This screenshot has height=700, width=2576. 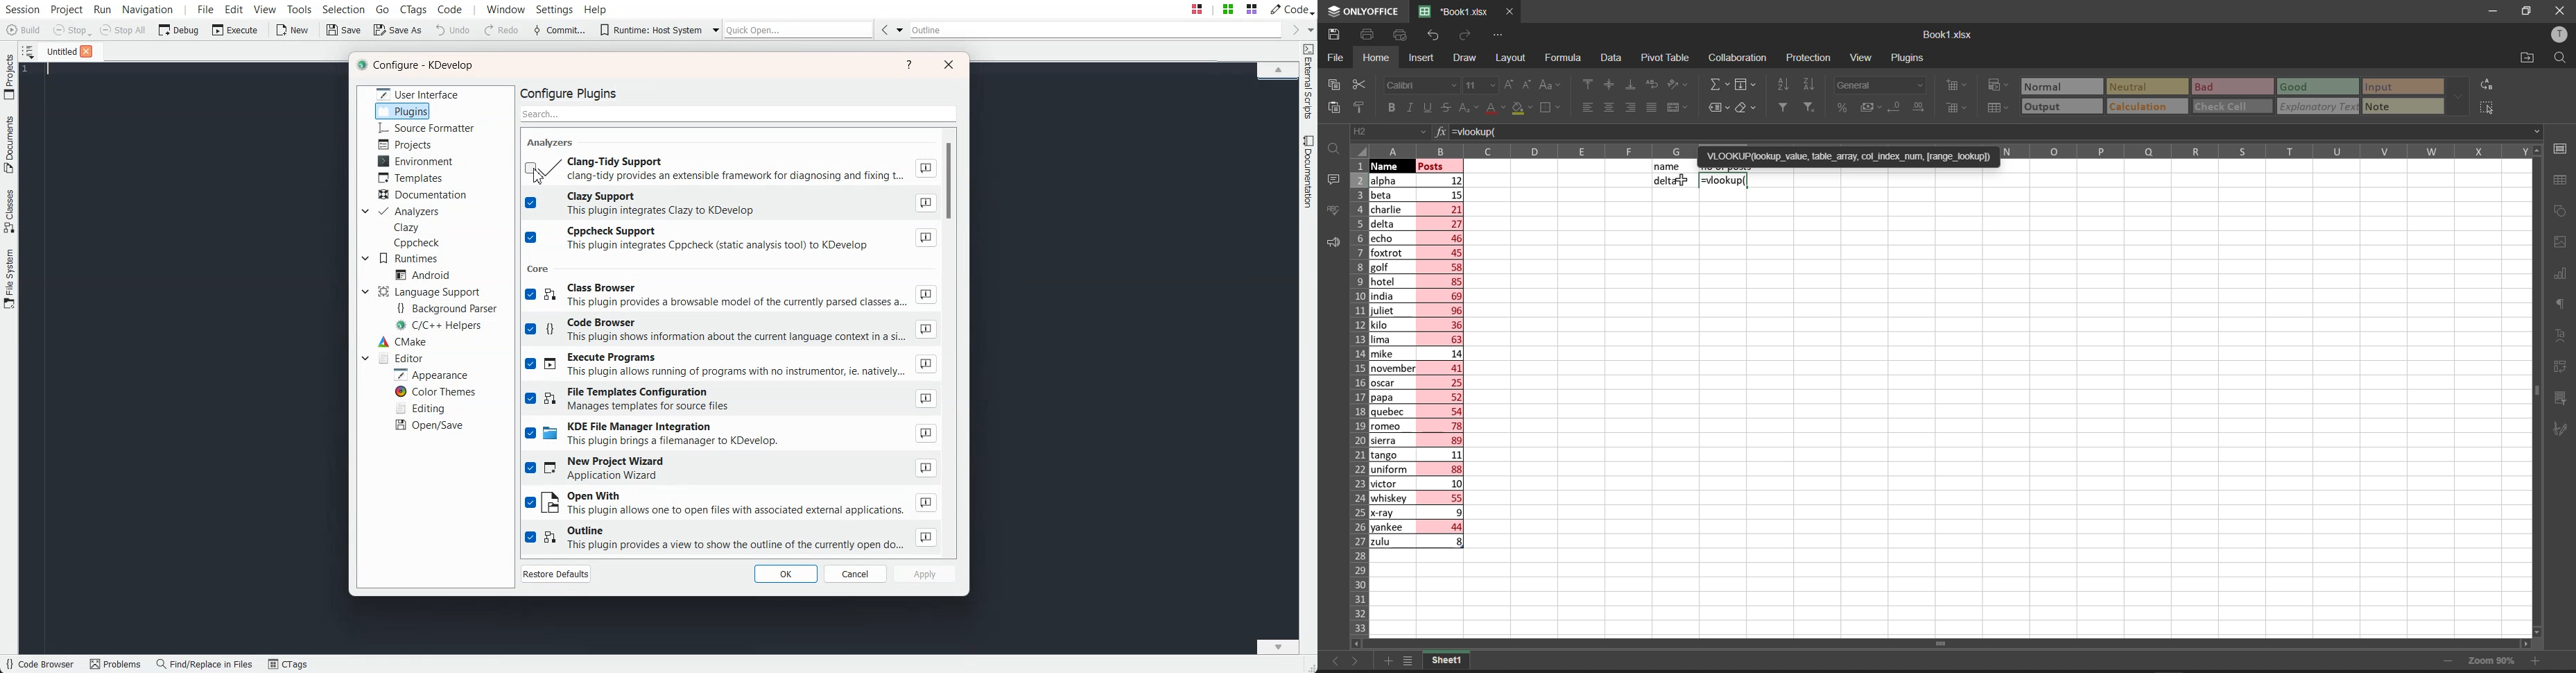 What do you see at coordinates (1725, 184) in the screenshot?
I see `=vlookup(` at bounding box center [1725, 184].